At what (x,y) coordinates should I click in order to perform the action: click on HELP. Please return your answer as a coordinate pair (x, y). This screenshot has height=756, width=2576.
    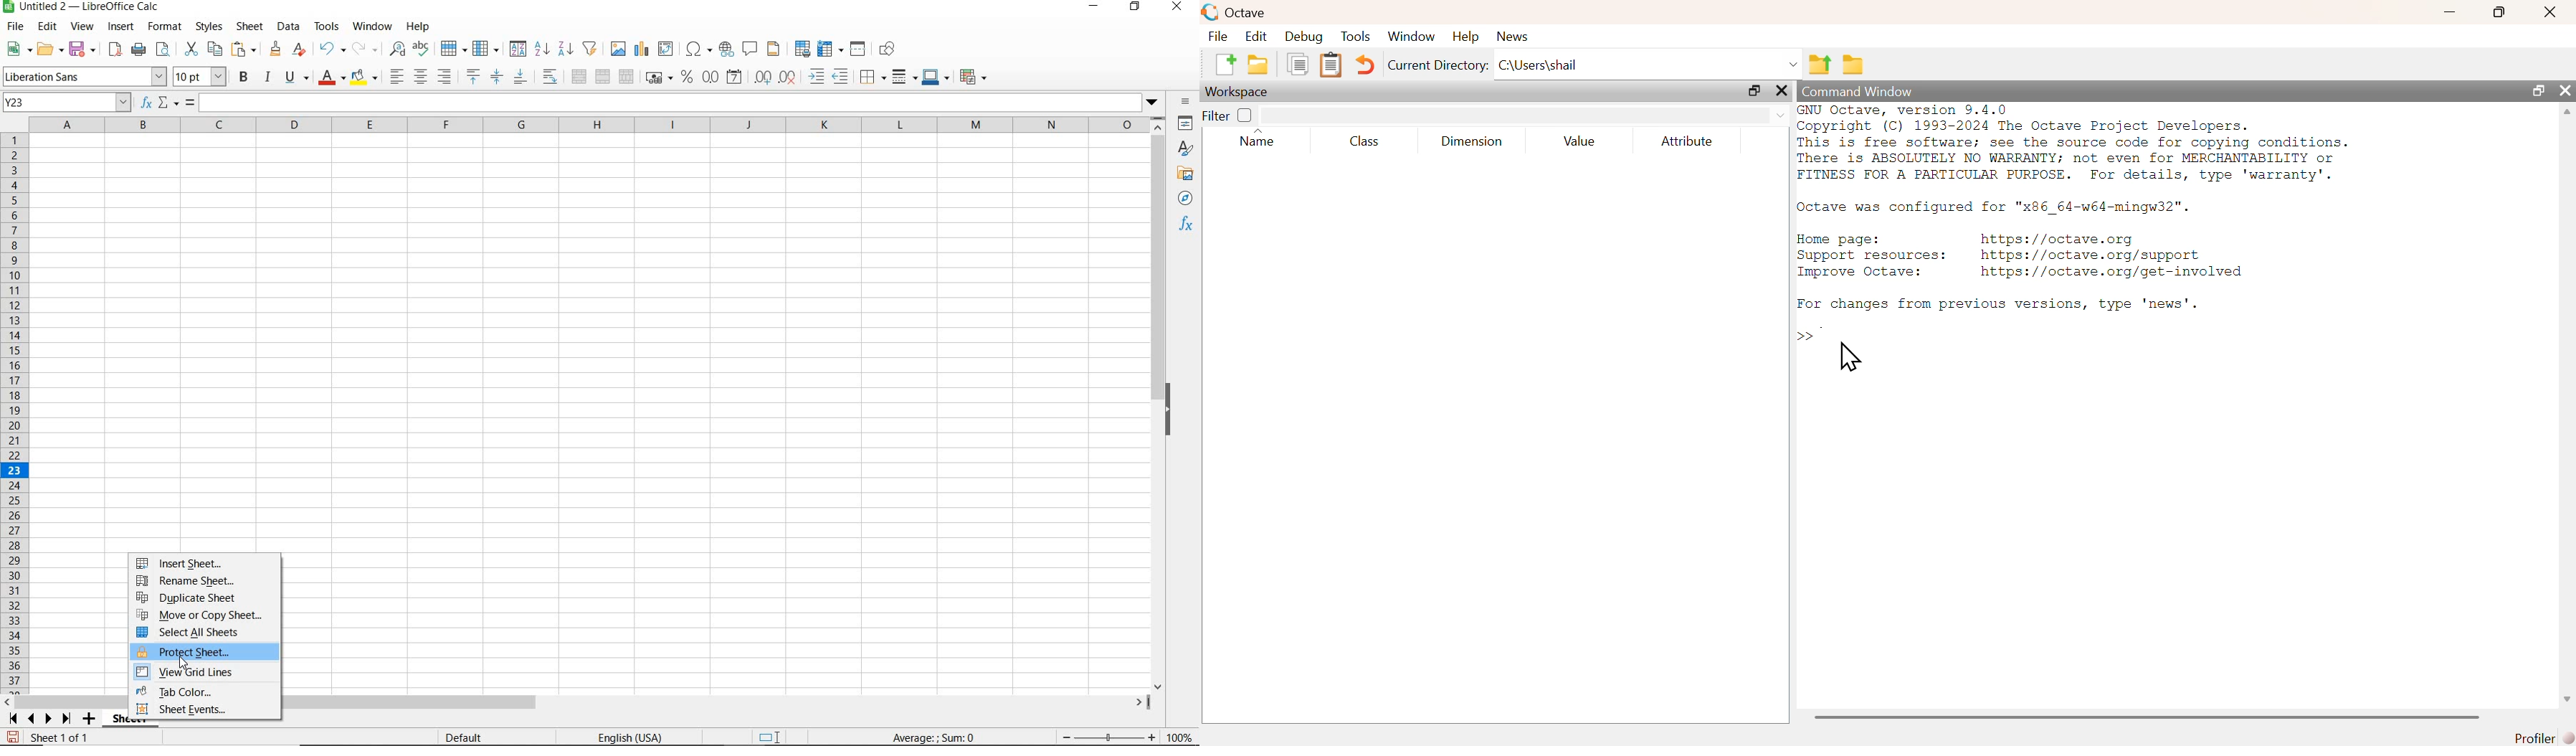
    Looking at the image, I should click on (421, 26).